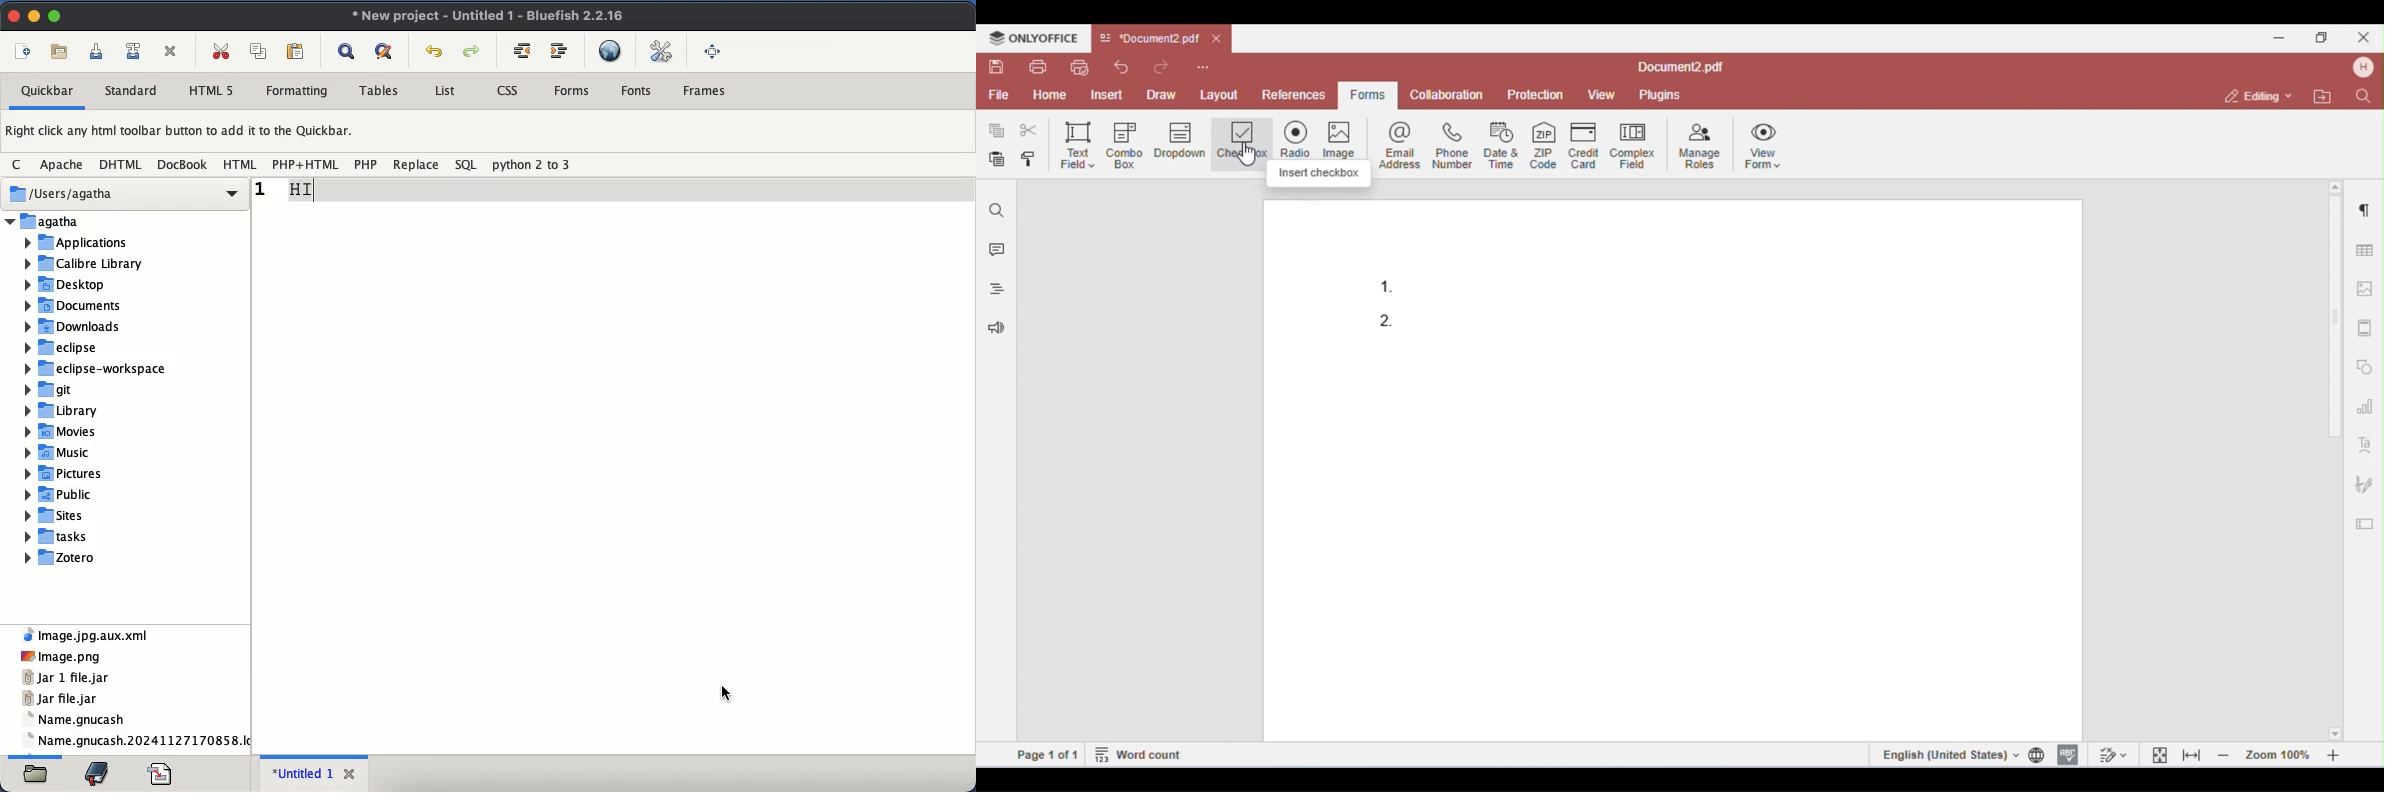 This screenshot has width=2408, height=812. What do you see at coordinates (380, 89) in the screenshot?
I see `tables` at bounding box center [380, 89].